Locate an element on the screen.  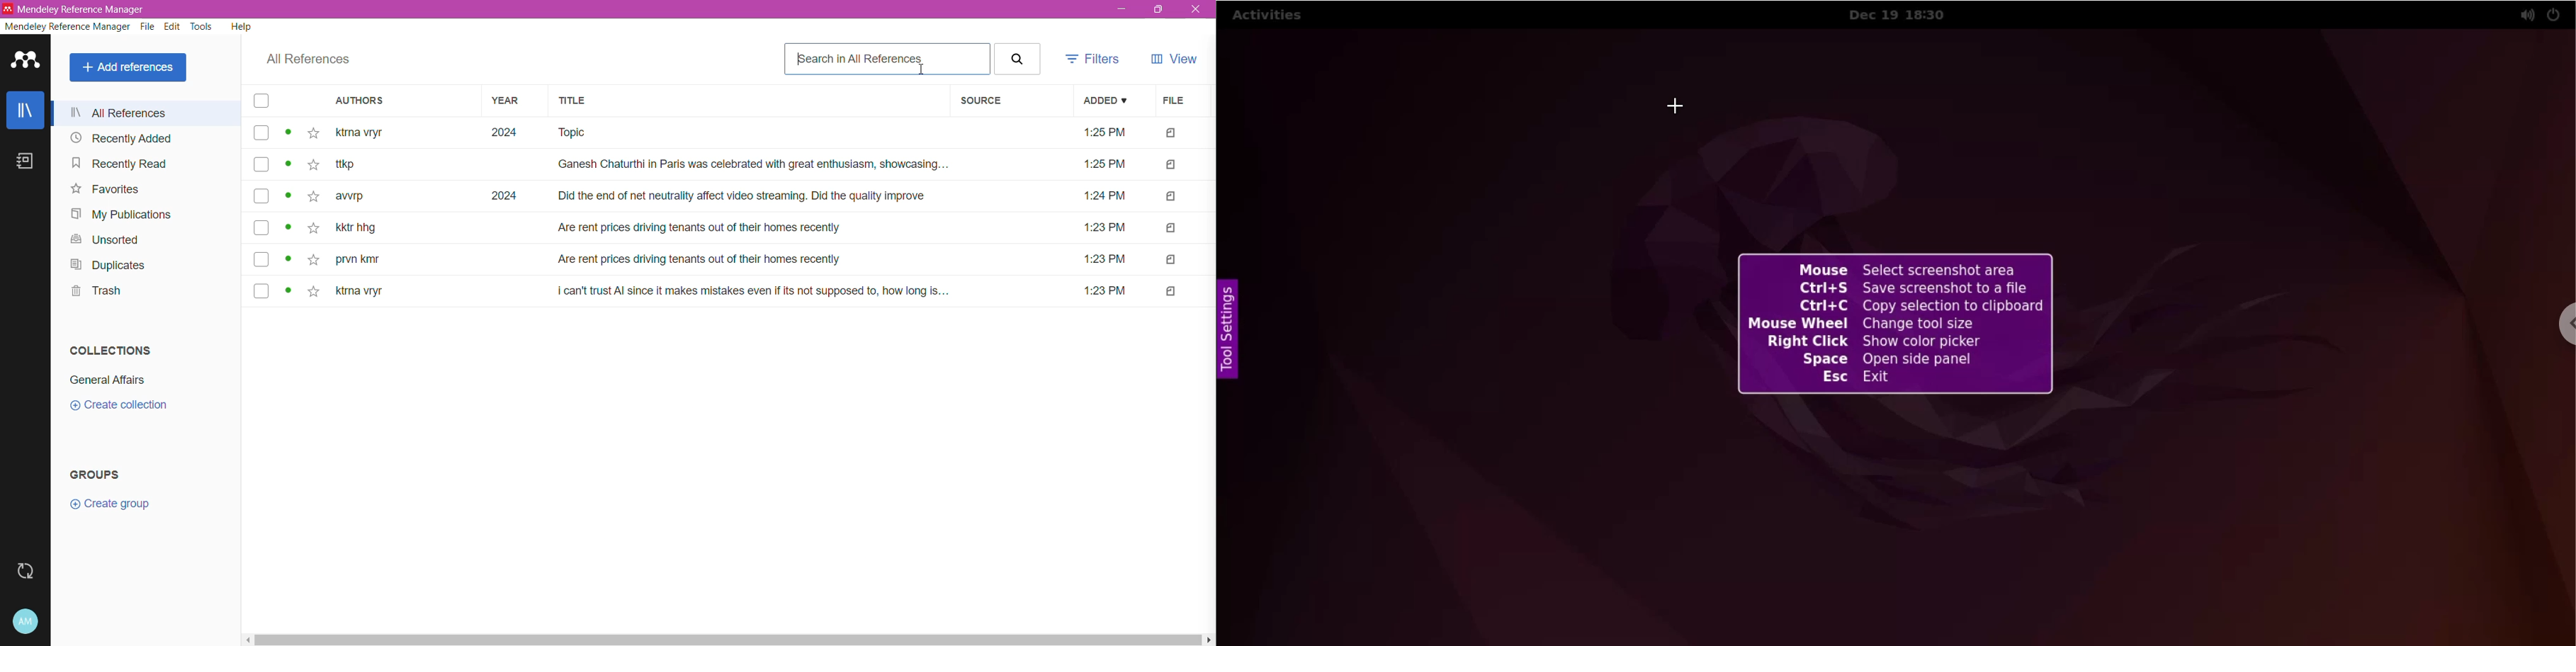
file type is located at coordinates (1172, 196).